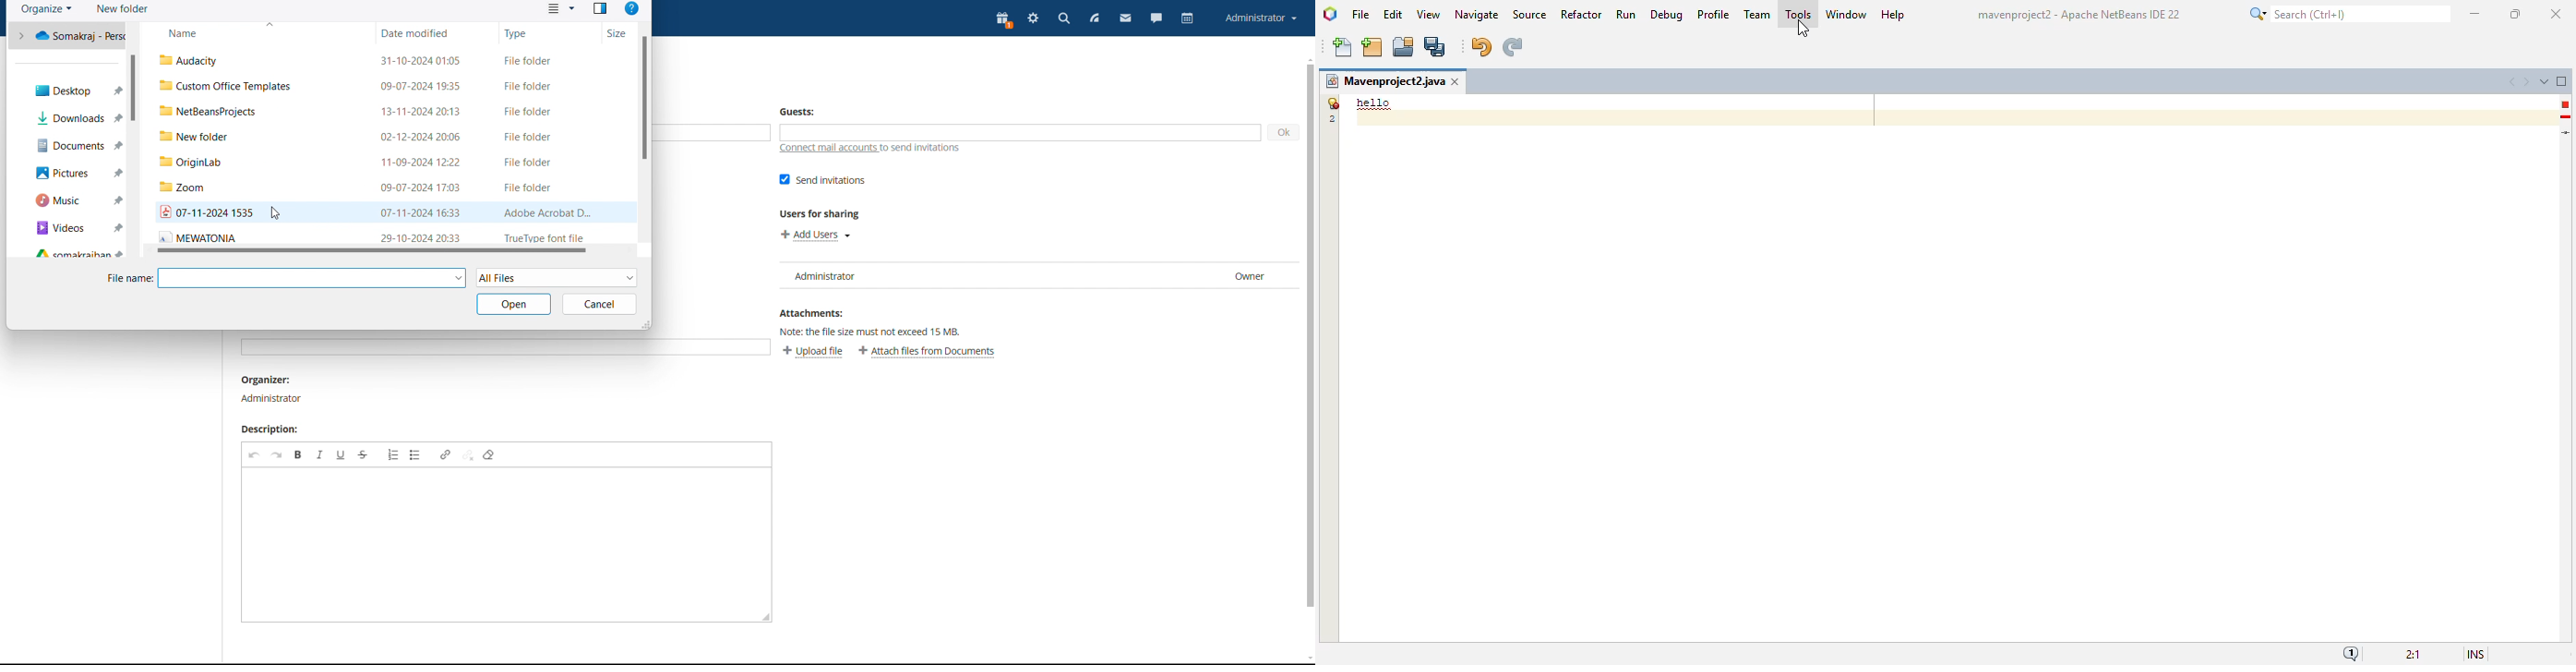 The height and width of the screenshot is (672, 2576). What do you see at coordinates (377, 236) in the screenshot?
I see `` at bounding box center [377, 236].